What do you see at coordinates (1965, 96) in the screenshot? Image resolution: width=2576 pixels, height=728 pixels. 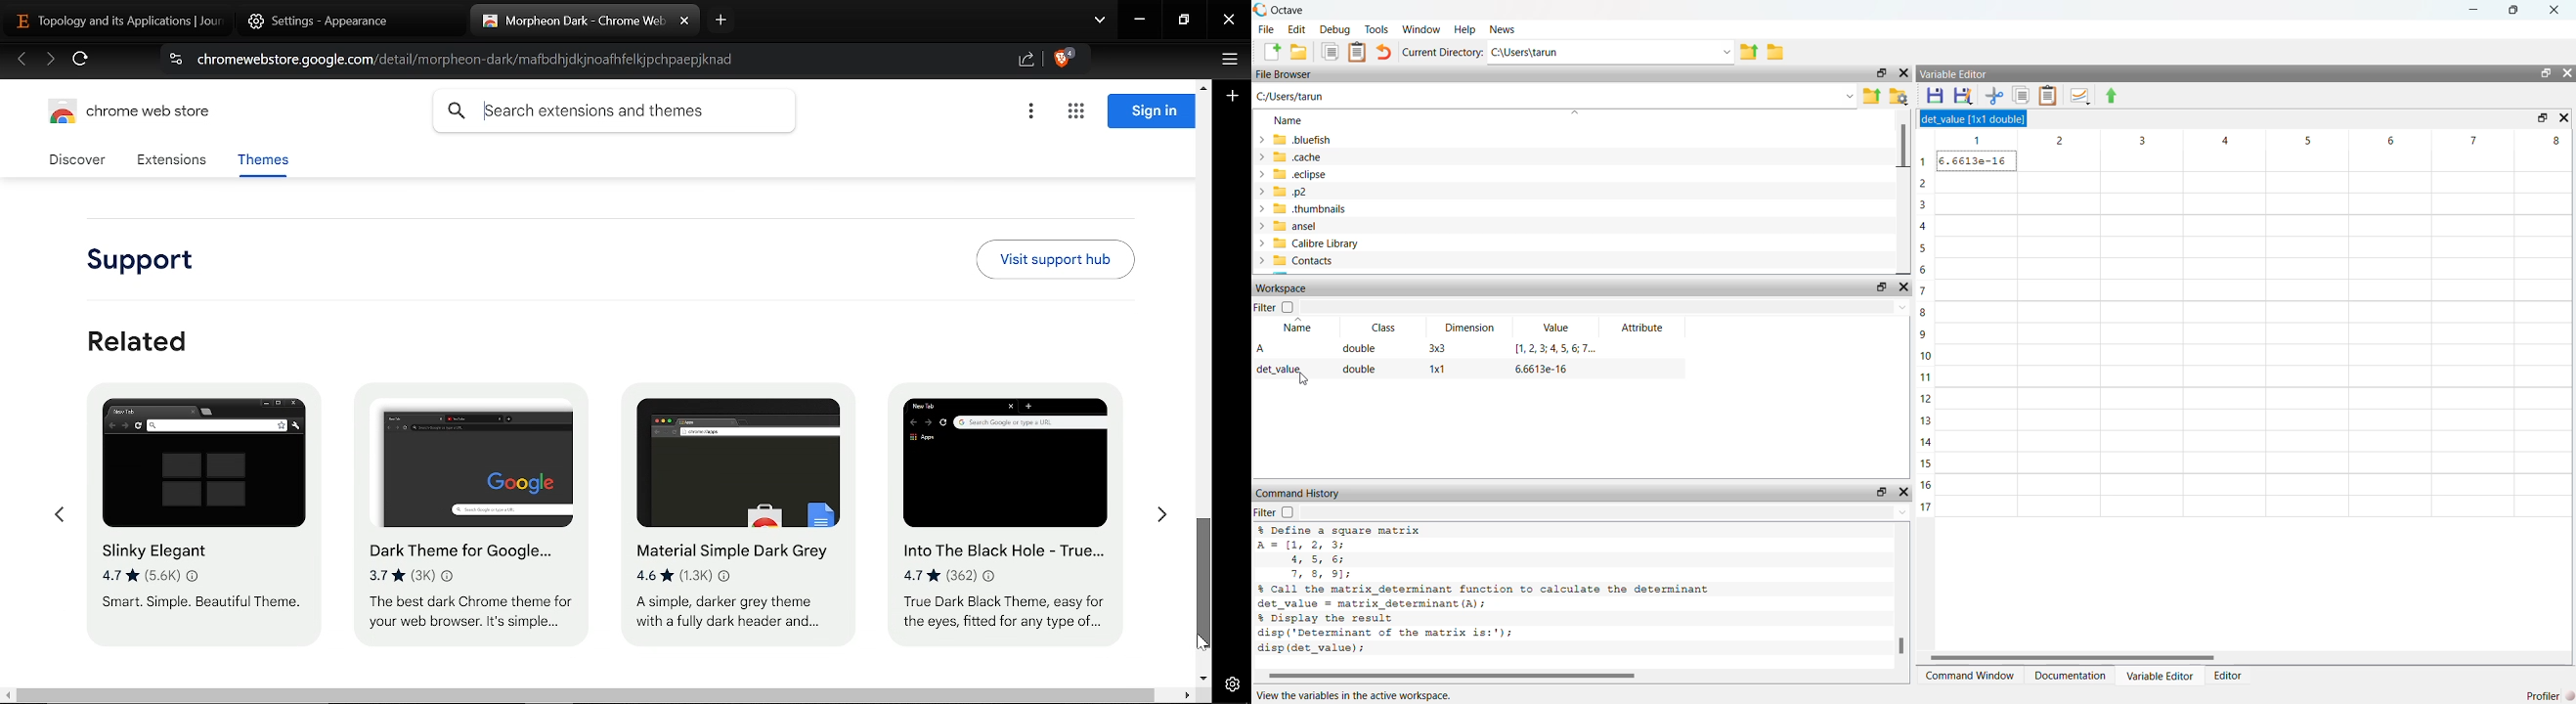 I see `save variable to a file in different format` at bounding box center [1965, 96].